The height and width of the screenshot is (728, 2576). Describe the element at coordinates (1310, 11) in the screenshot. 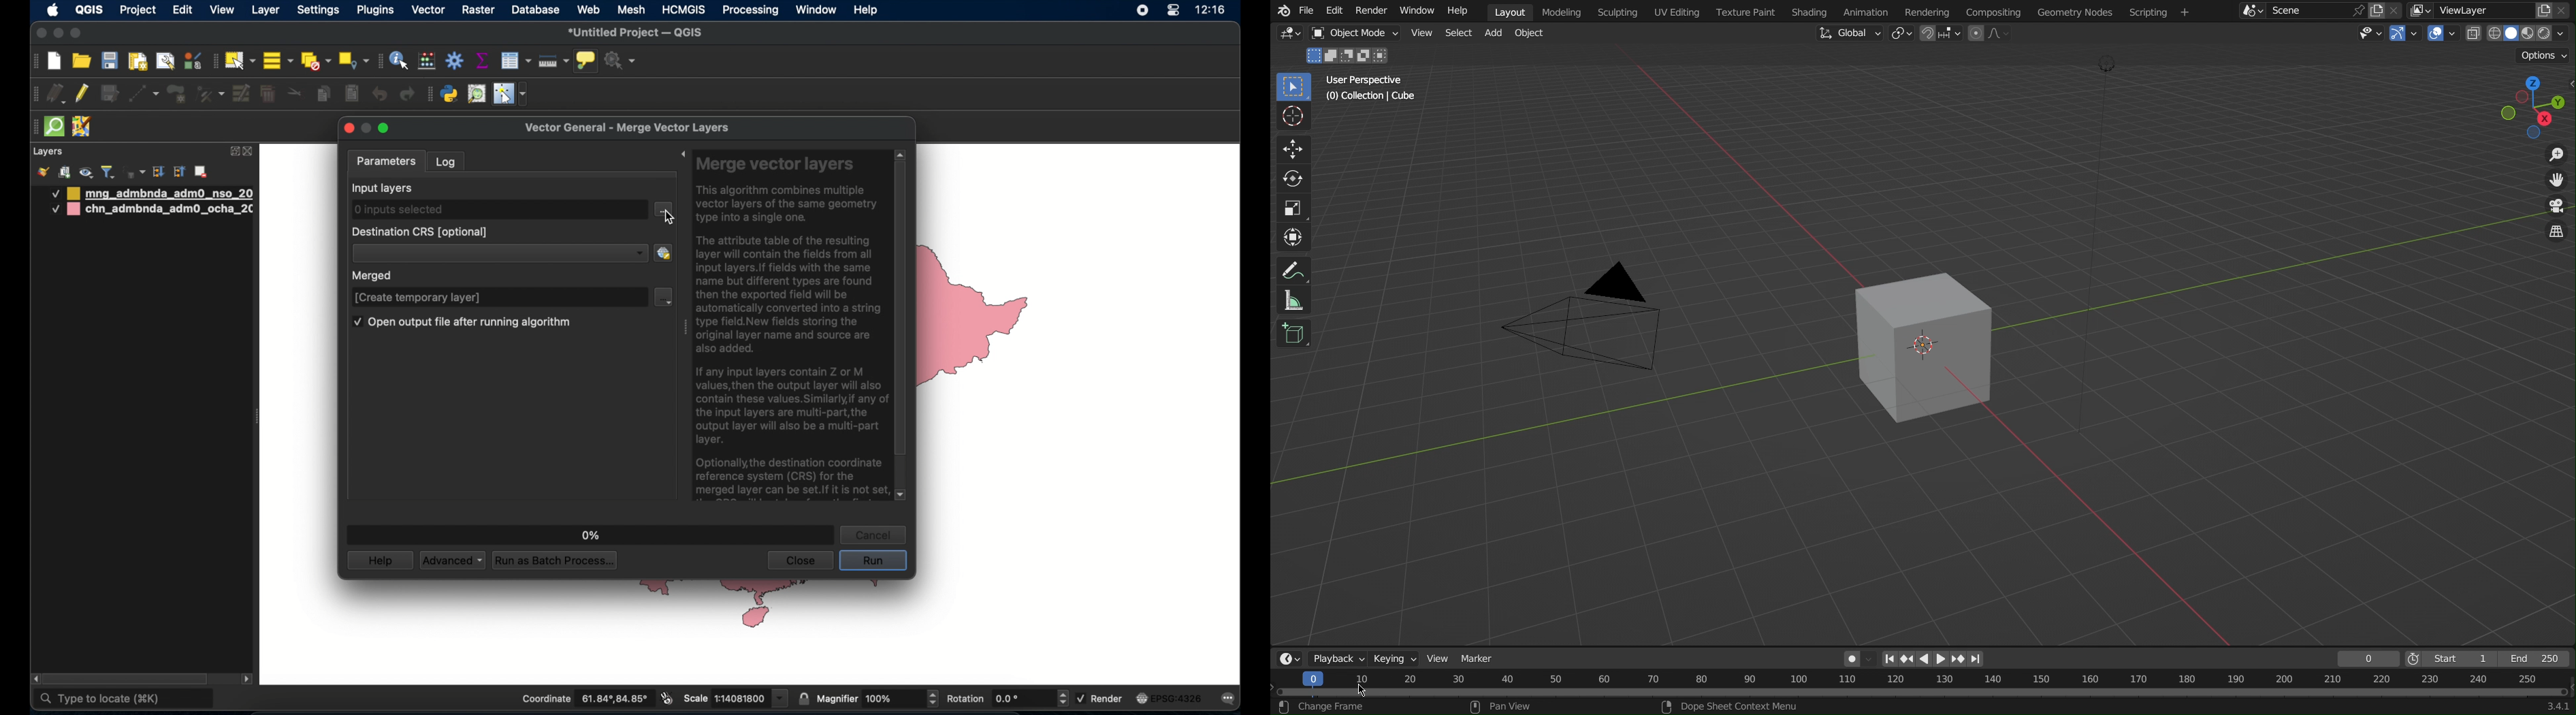

I see `File` at that location.